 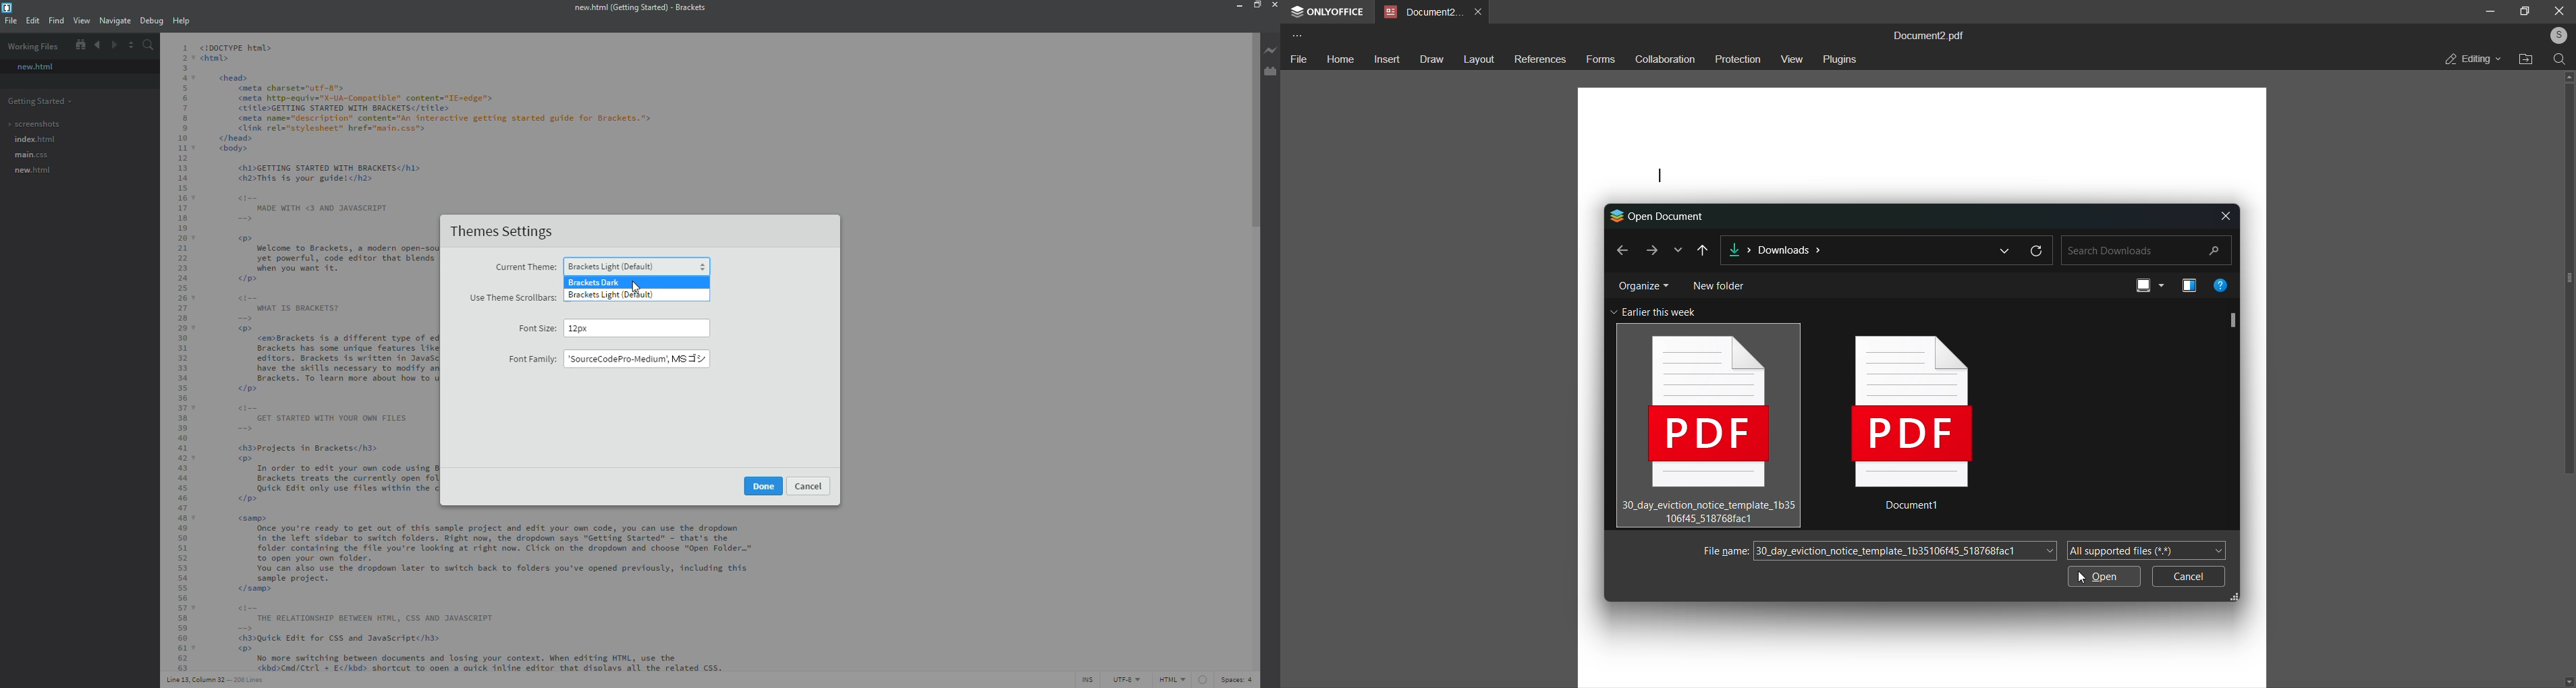 I want to click on brackets, so click(x=638, y=9).